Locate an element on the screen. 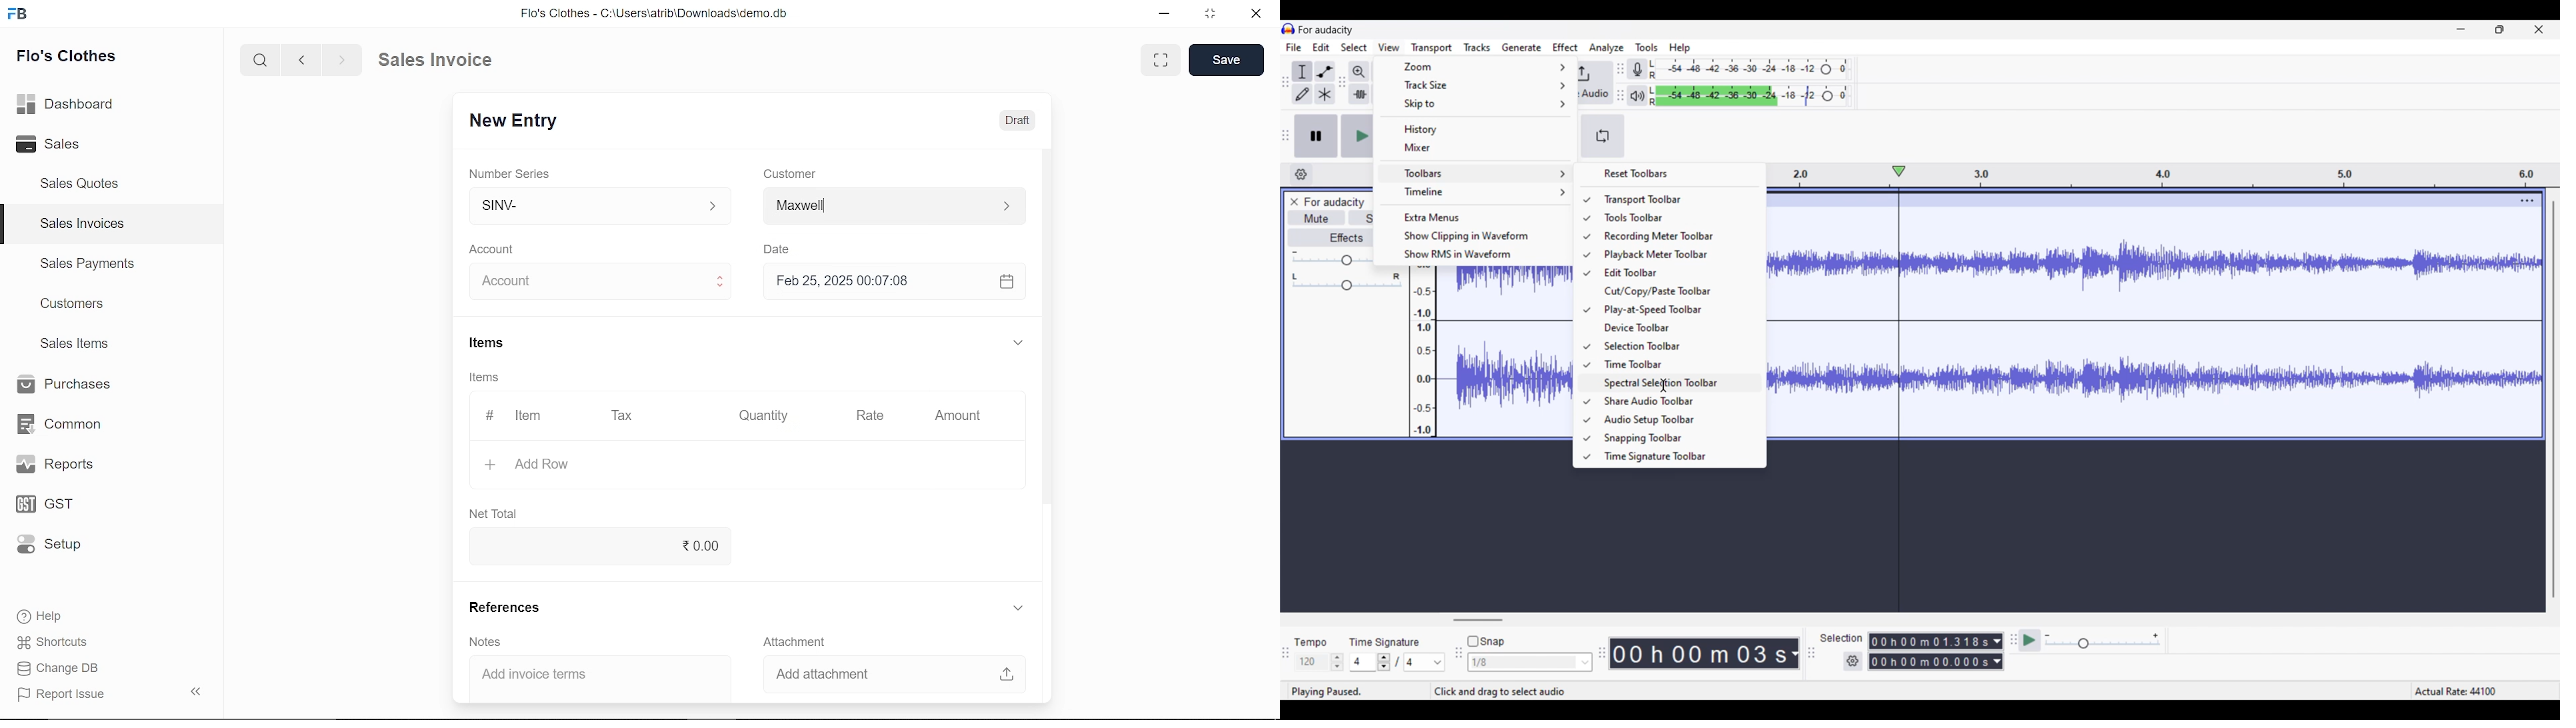 The height and width of the screenshot is (728, 2576). Device toolbar is located at coordinates (1675, 327).